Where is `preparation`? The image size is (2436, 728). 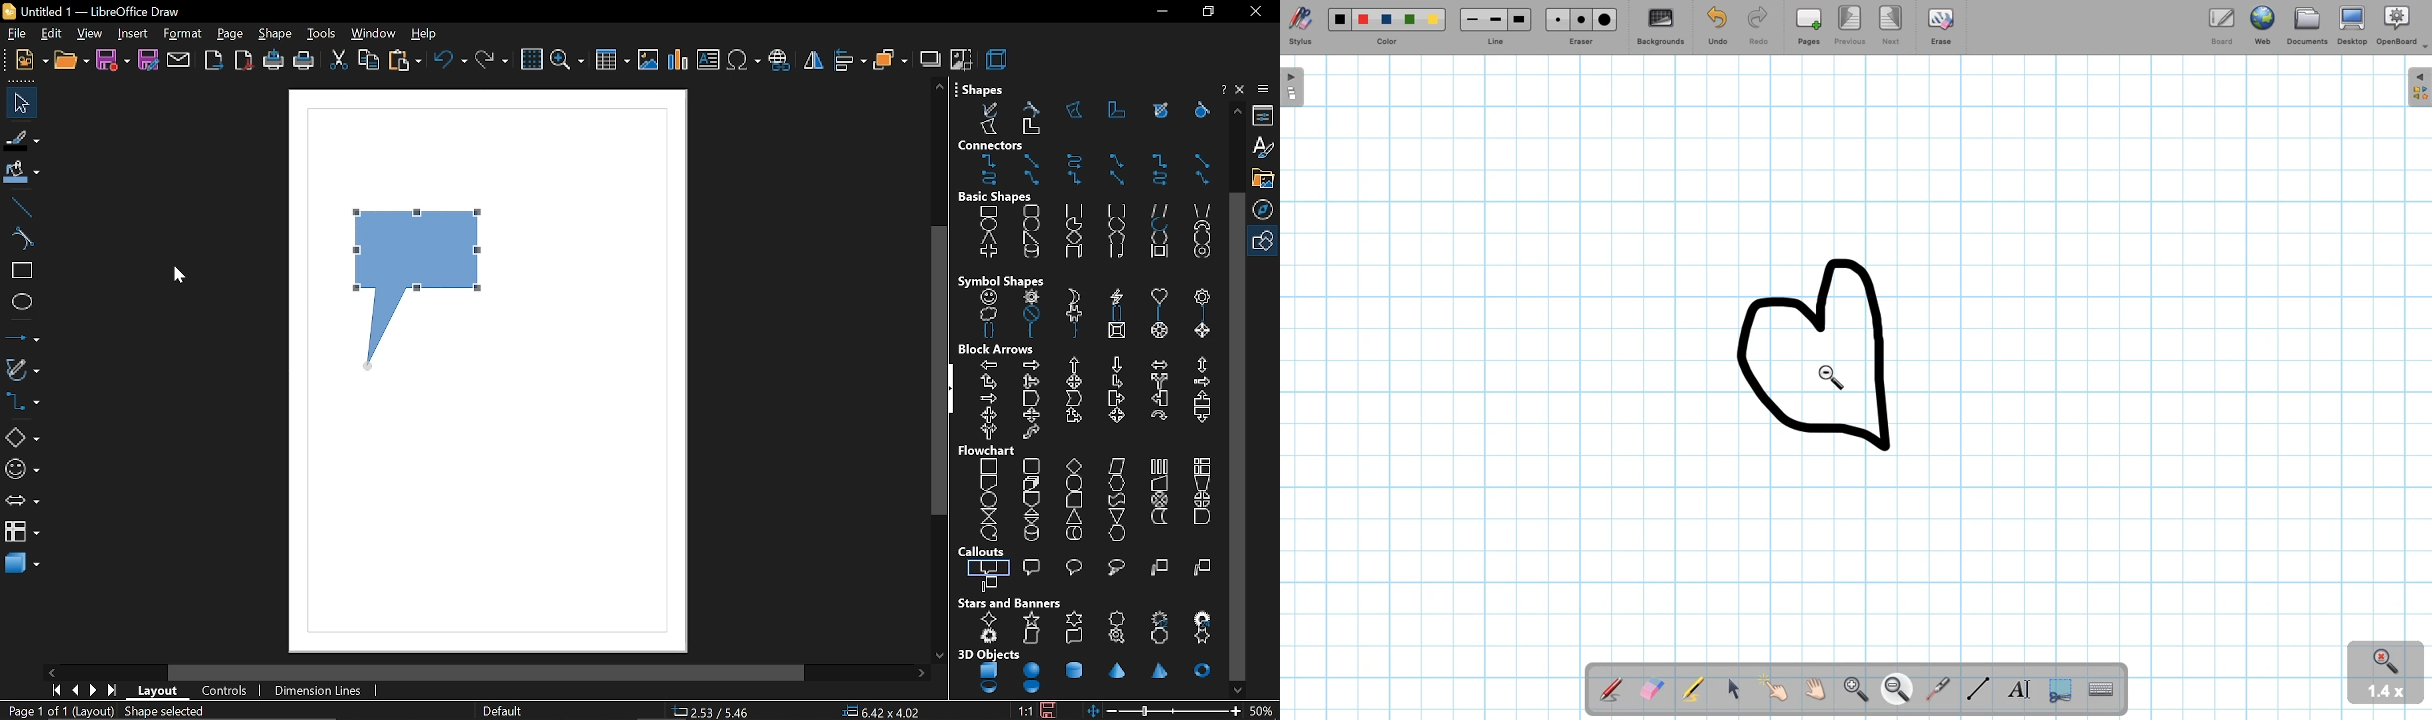
preparation is located at coordinates (1117, 482).